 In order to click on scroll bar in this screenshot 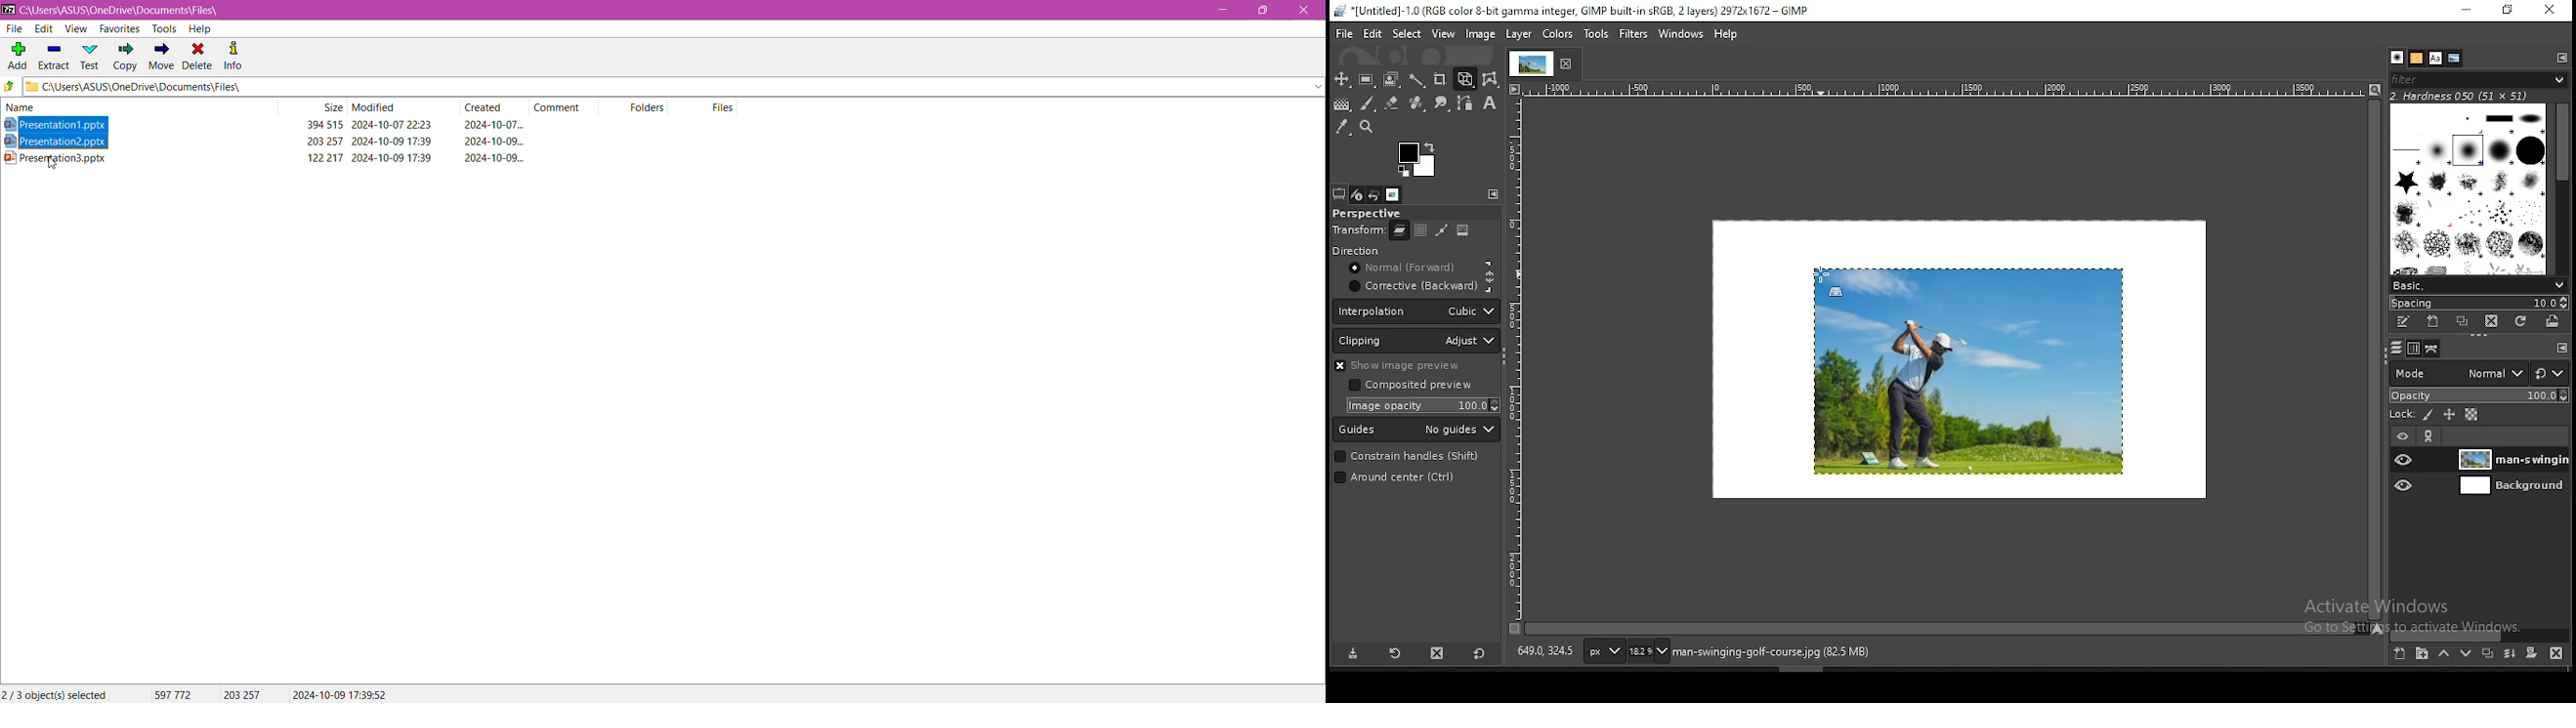, I will do `click(2561, 189)`.